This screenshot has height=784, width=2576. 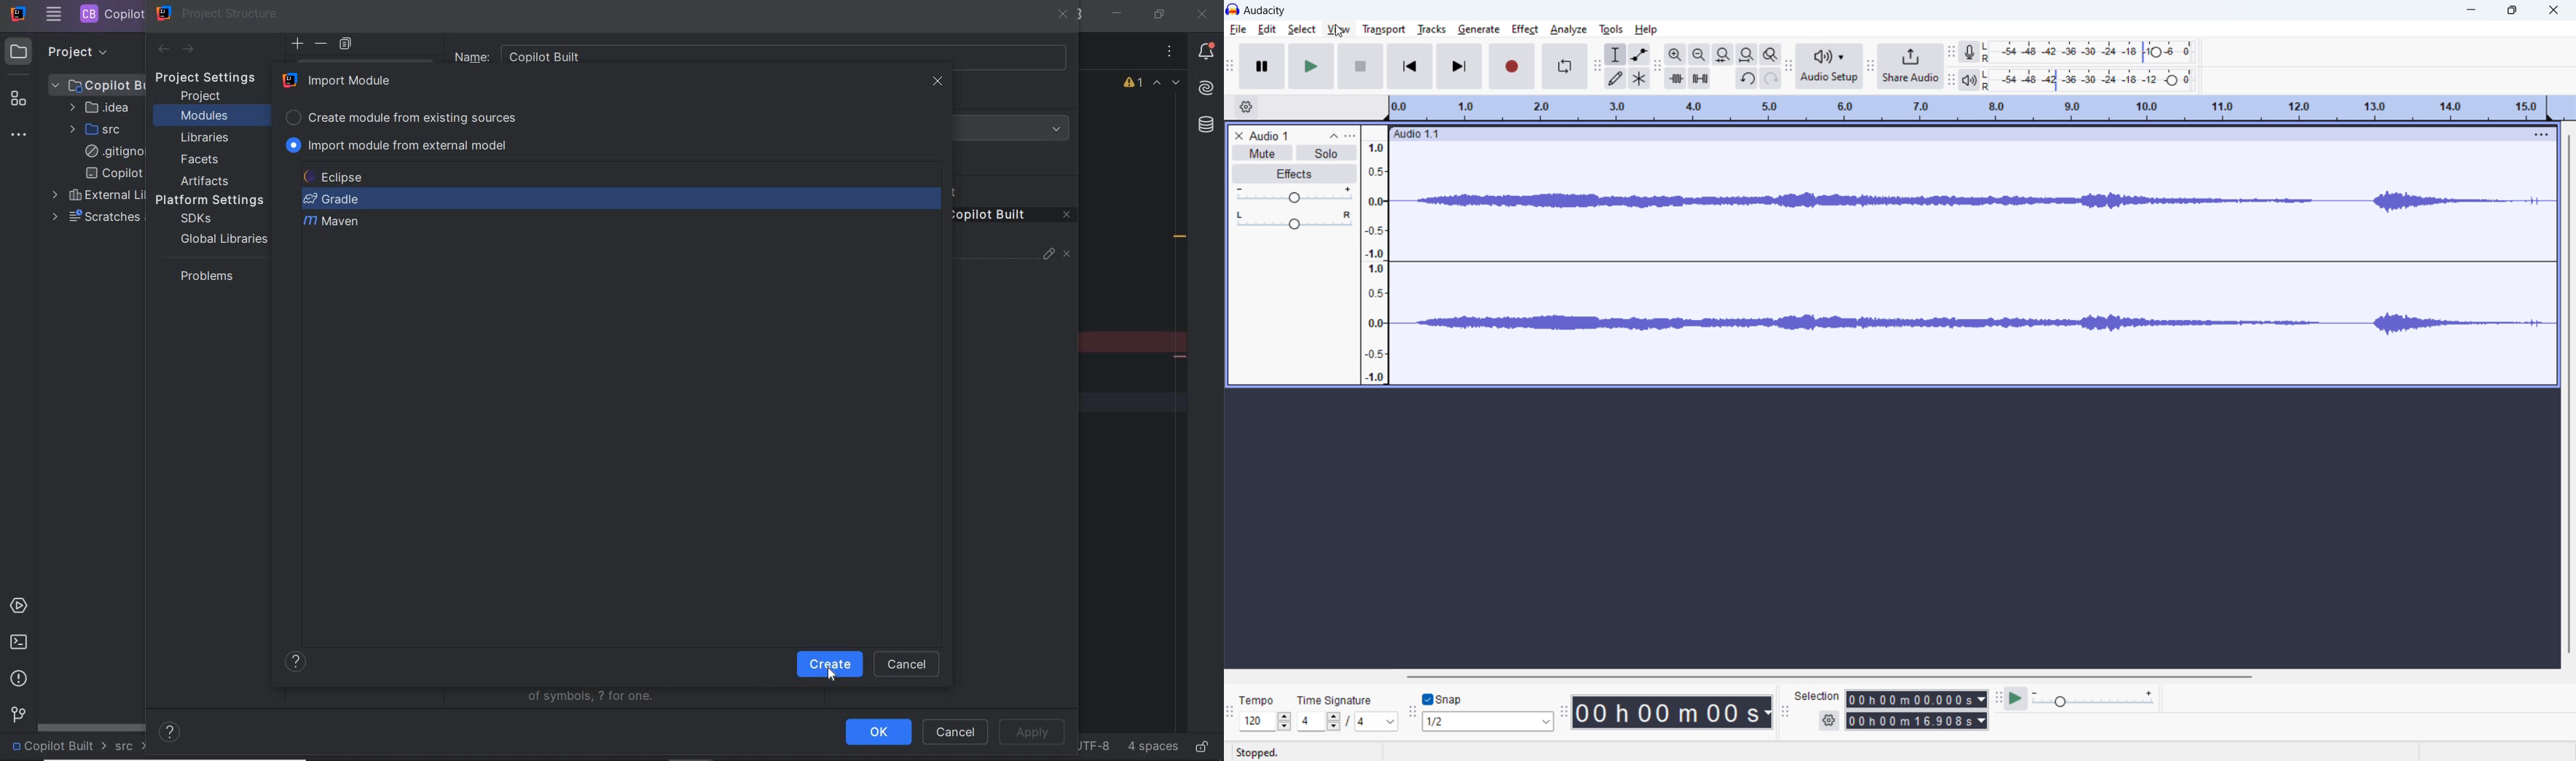 What do you see at coordinates (1334, 136) in the screenshot?
I see `collapse` at bounding box center [1334, 136].